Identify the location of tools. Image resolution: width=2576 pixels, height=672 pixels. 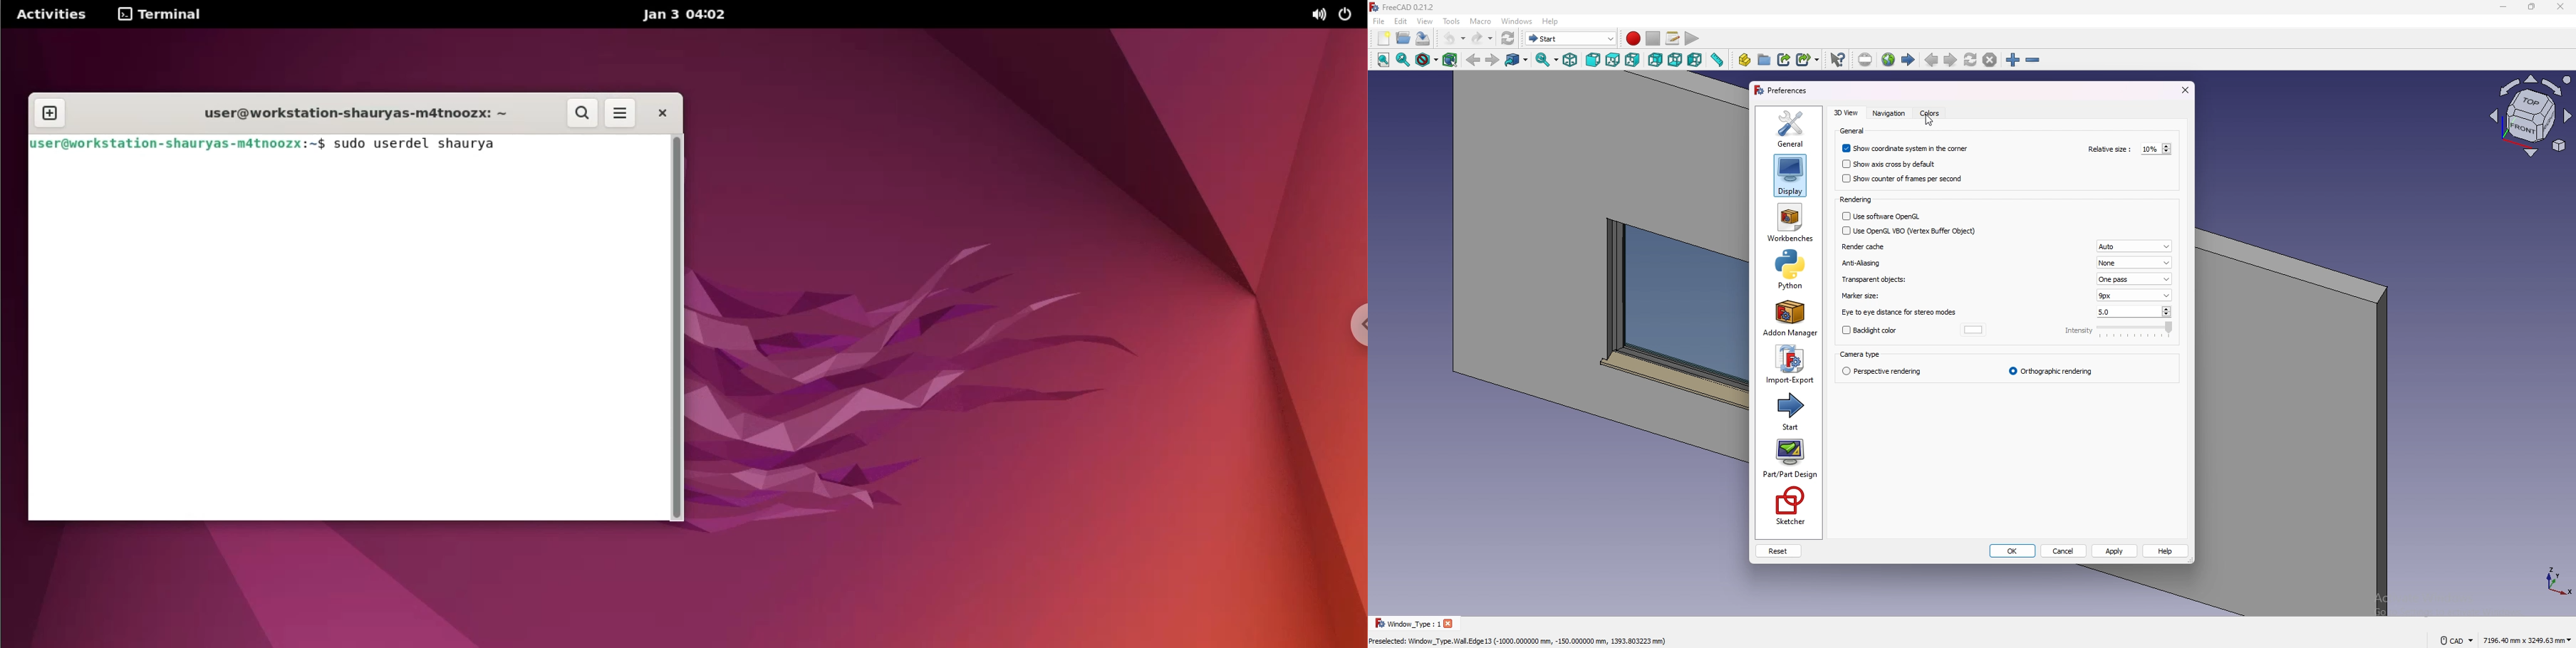
(1451, 21).